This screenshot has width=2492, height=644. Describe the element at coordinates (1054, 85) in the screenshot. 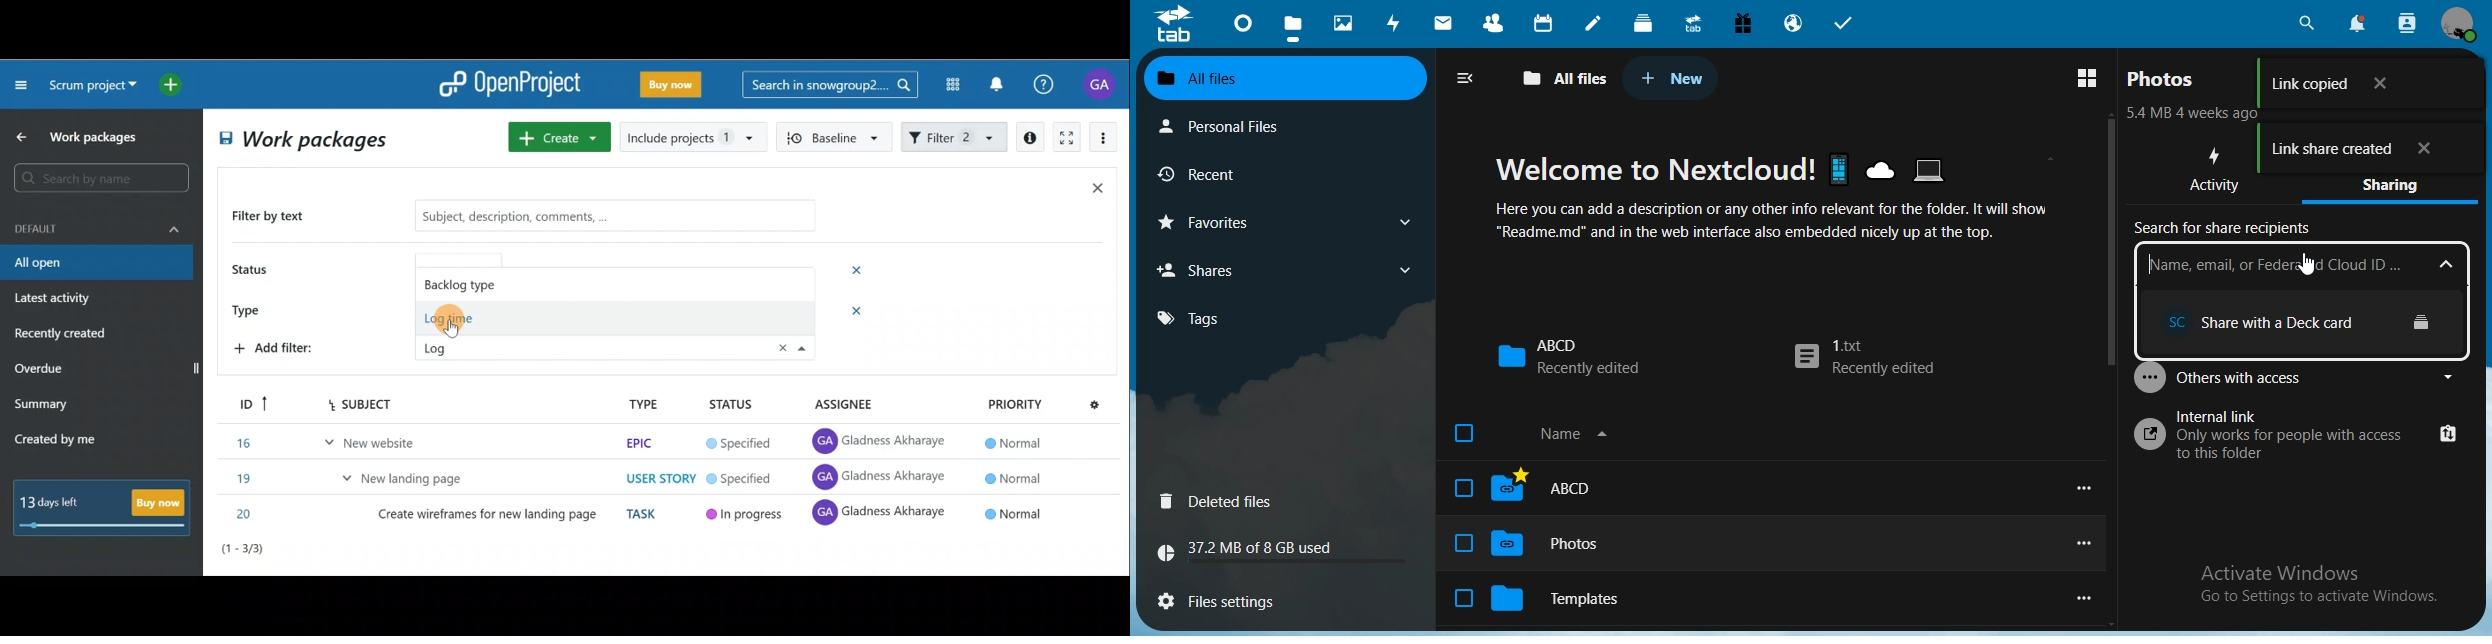

I see `Help` at that location.